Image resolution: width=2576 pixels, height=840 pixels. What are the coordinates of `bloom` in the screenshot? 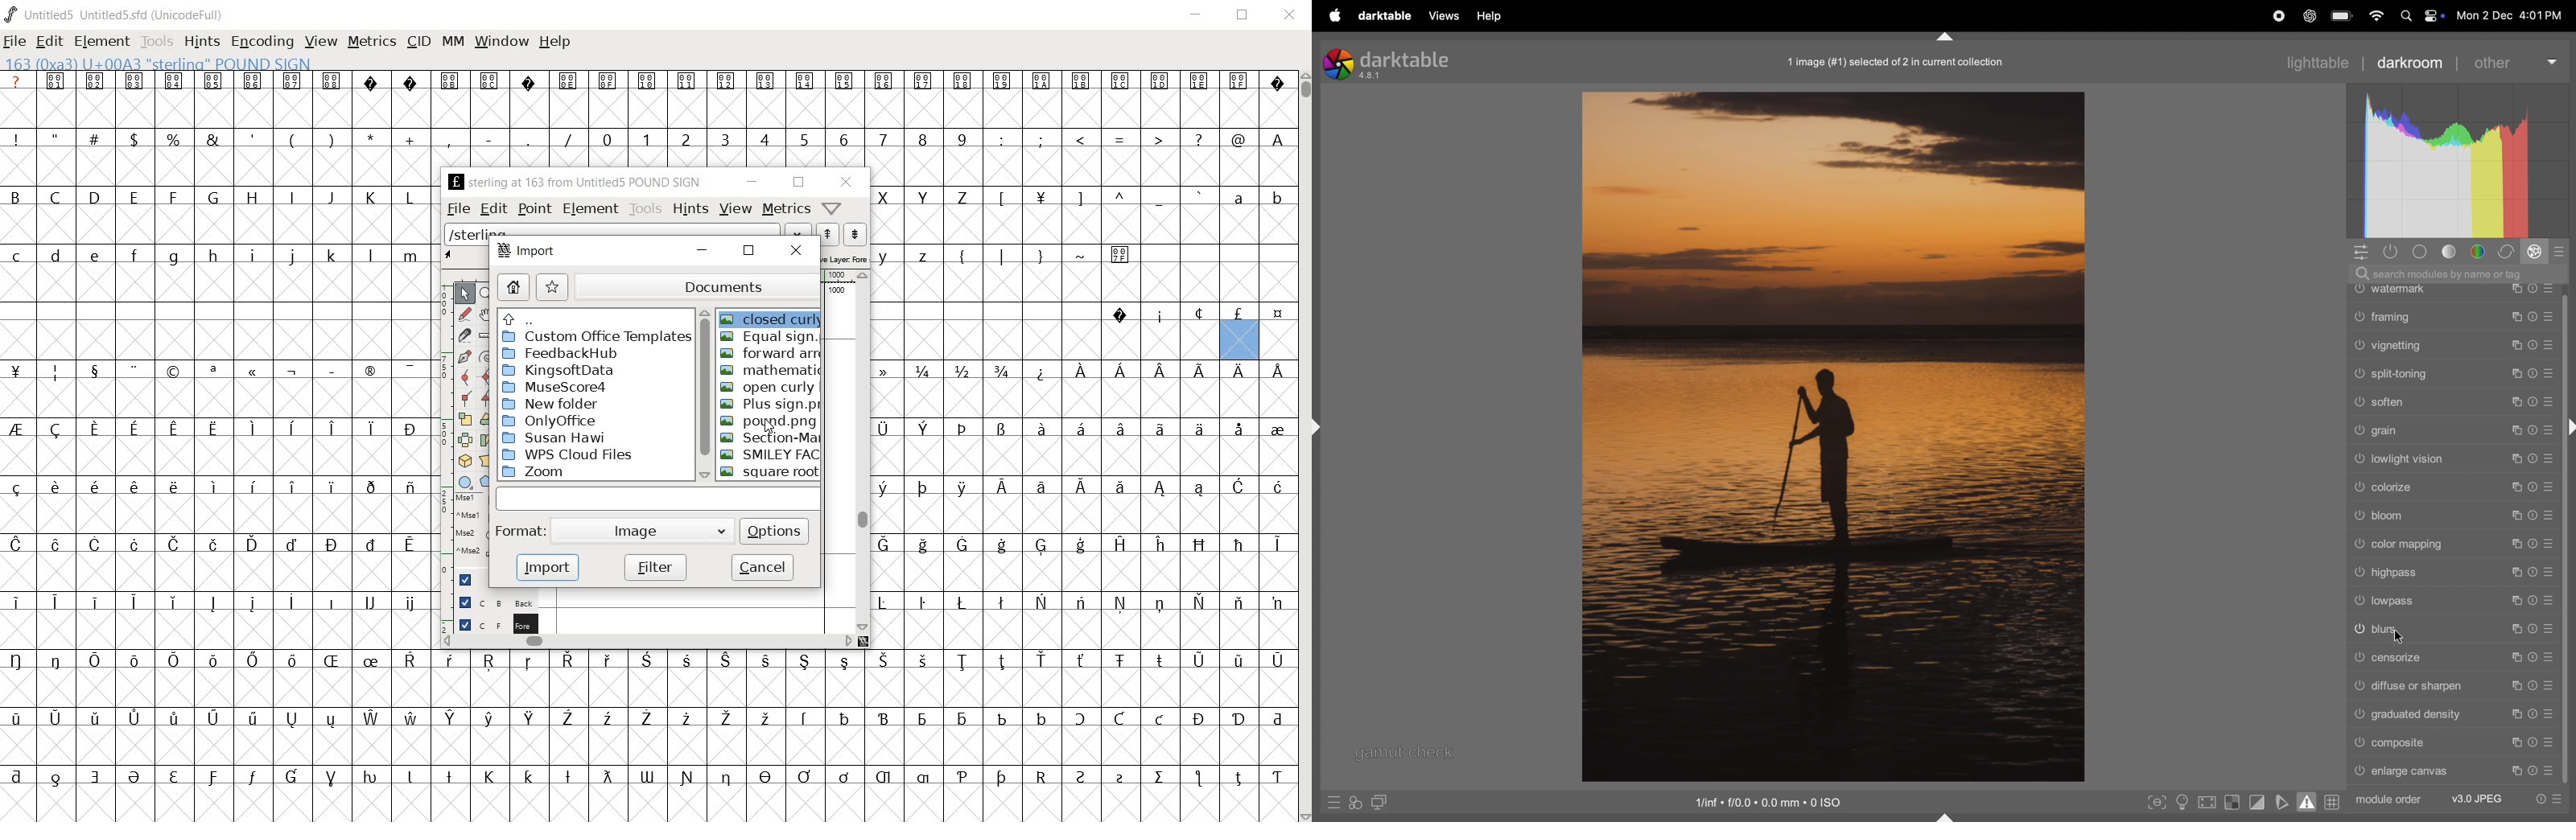 It's located at (2453, 515).